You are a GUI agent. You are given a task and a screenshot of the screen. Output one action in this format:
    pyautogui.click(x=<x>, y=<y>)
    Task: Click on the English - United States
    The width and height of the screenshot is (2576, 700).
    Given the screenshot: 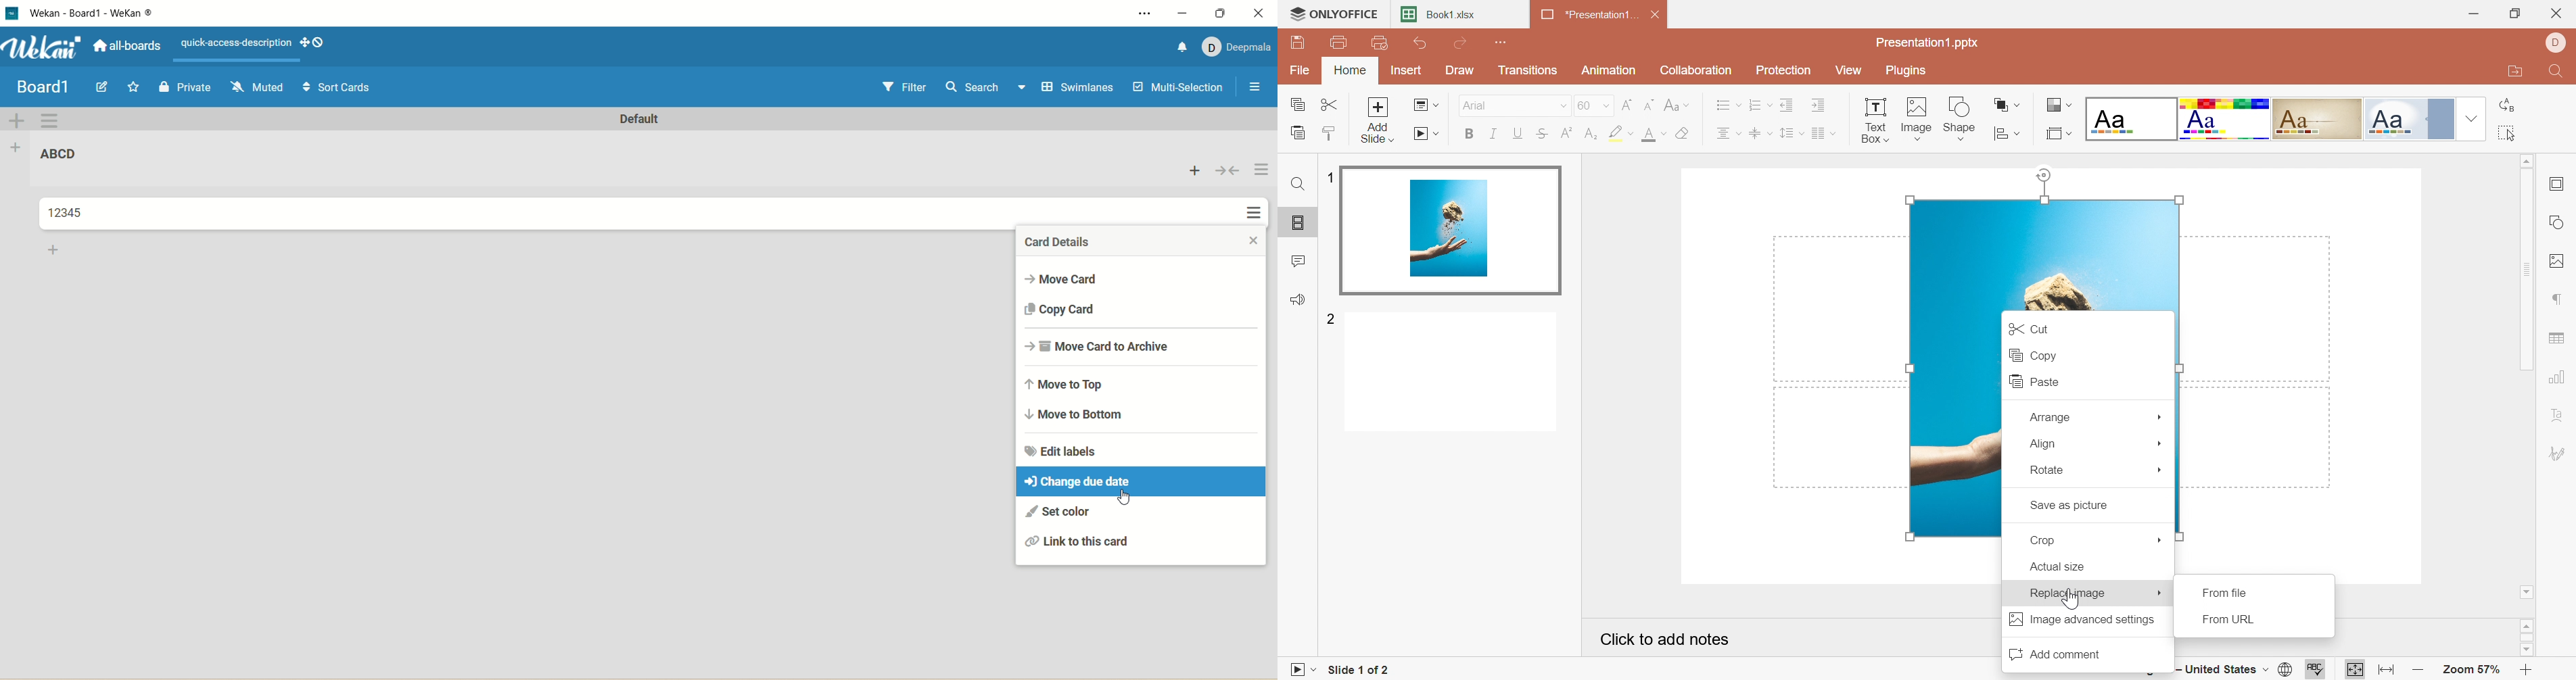 What is the action you would take?
    pyautogui.click(x=2221, y=671)
    